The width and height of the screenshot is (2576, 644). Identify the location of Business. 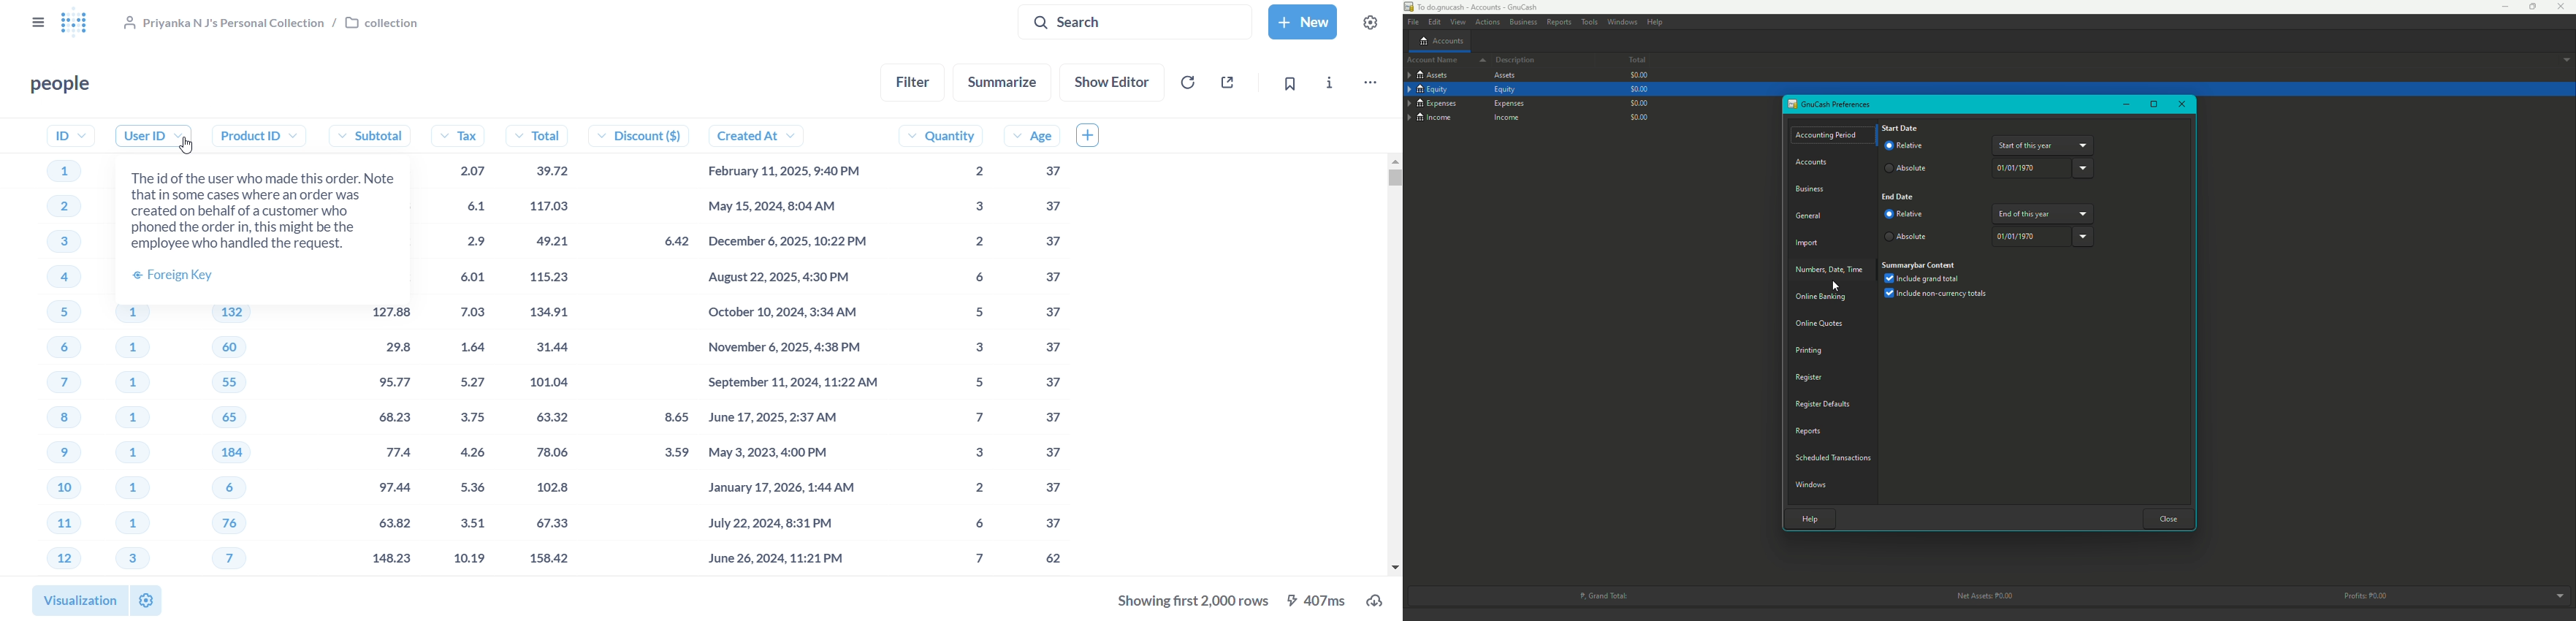
(1522, 21).